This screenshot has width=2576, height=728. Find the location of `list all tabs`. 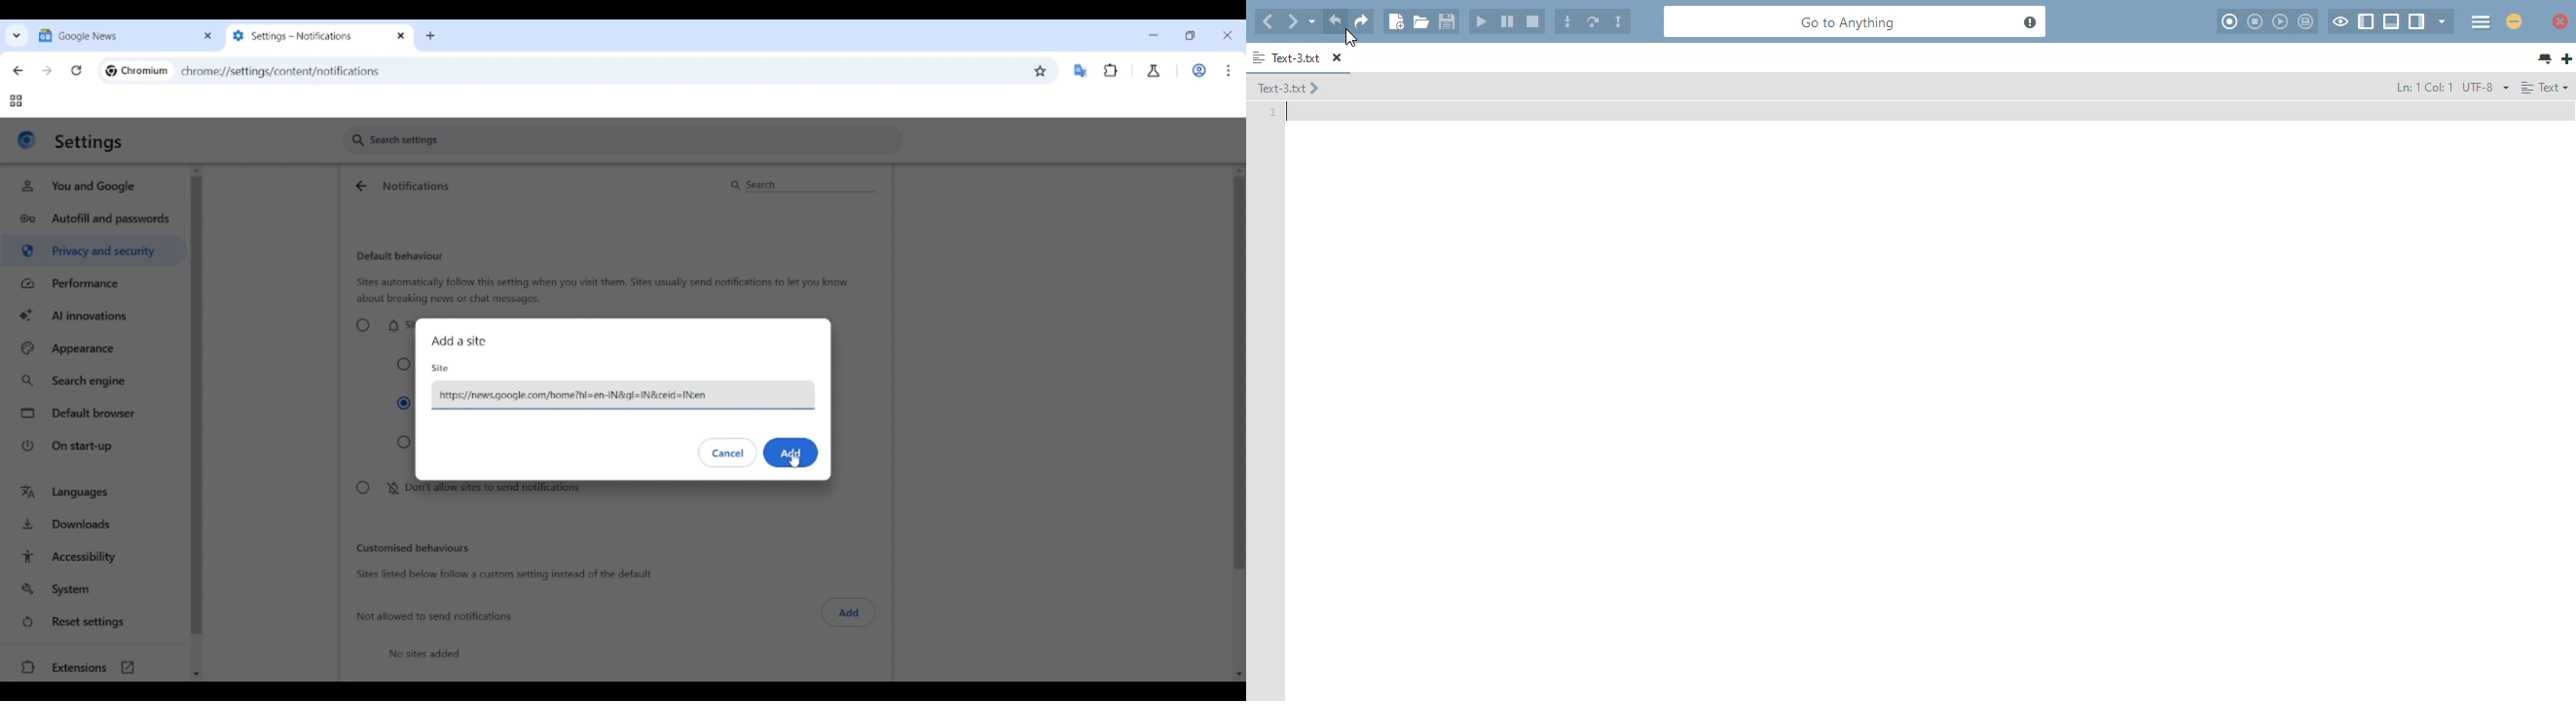

list all tabs is located at coordinates (2545, 59).